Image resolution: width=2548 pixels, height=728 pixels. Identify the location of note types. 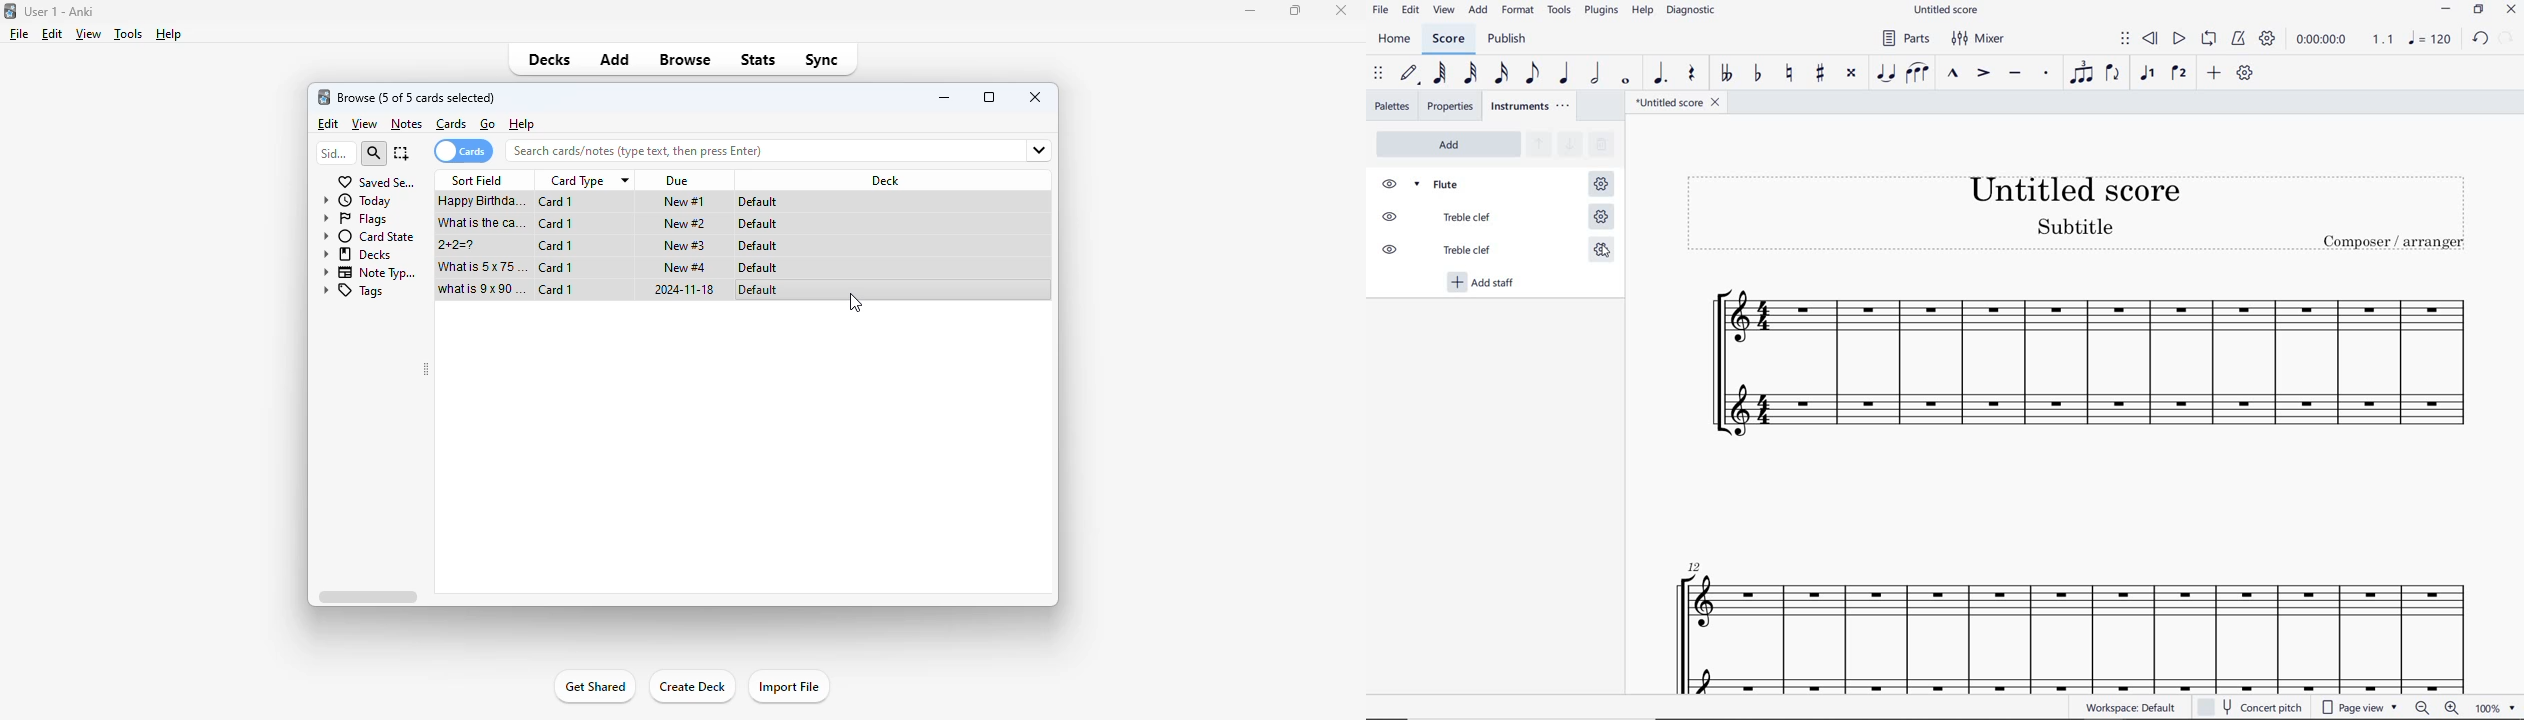
(371, 273).